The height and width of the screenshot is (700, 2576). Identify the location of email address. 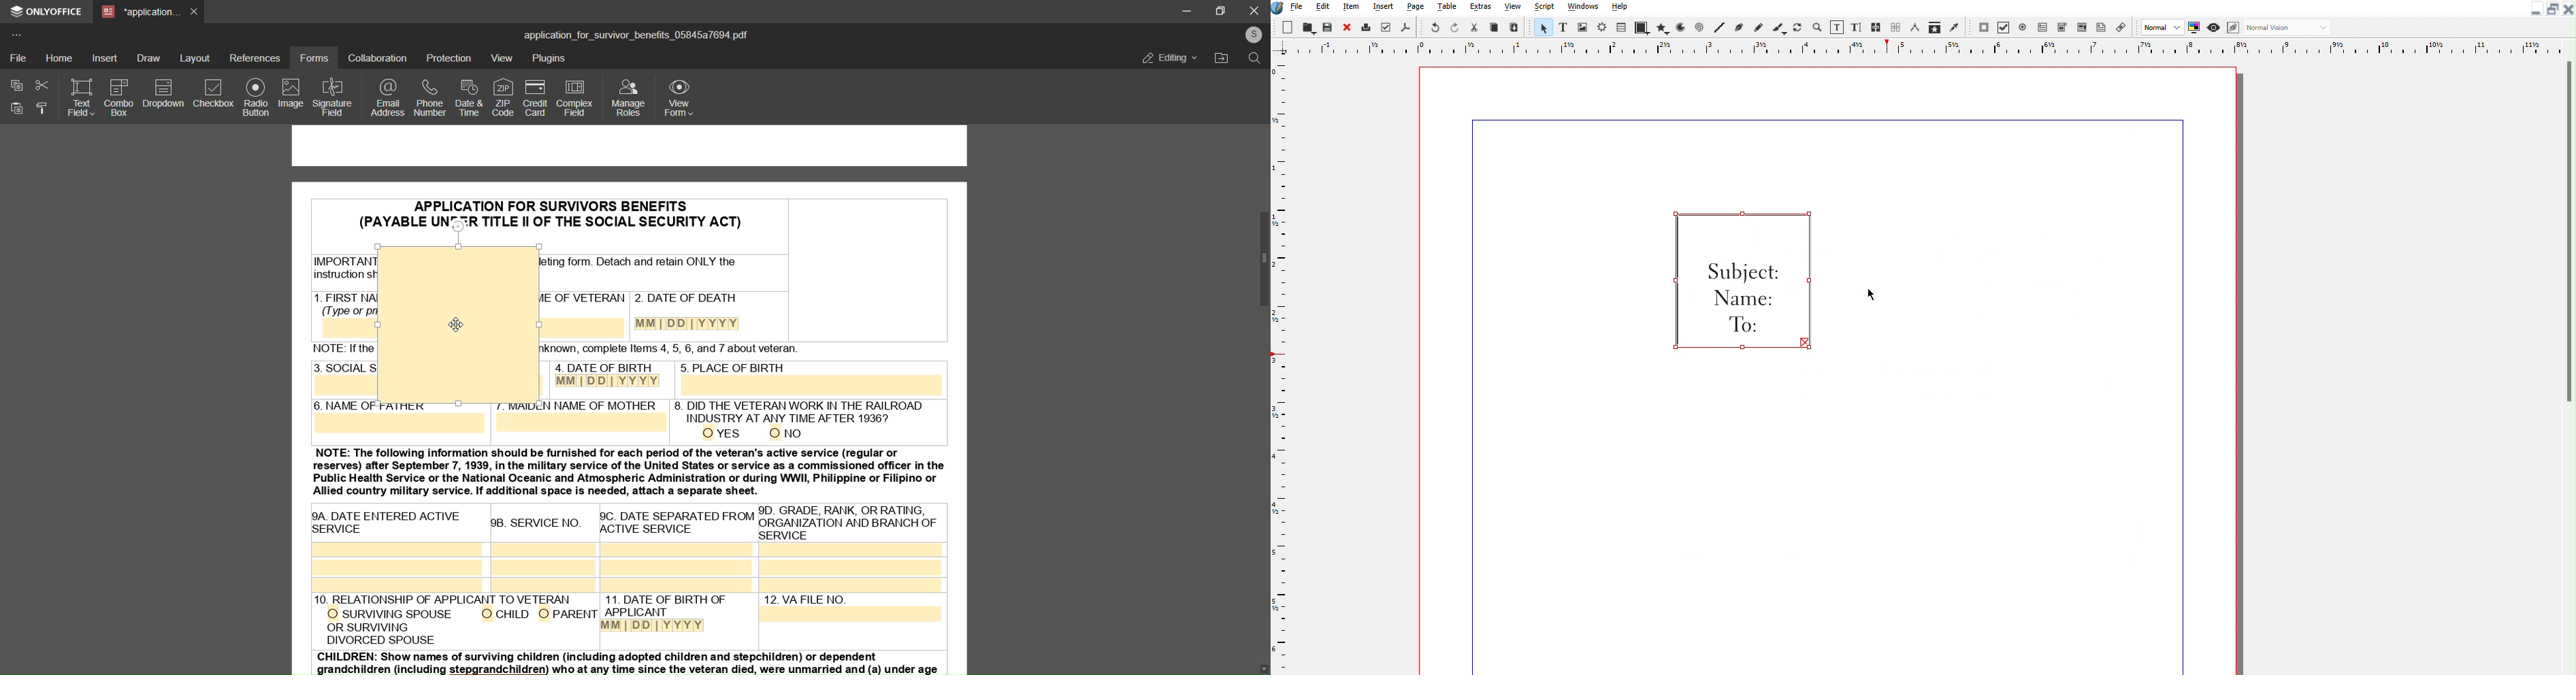
(388, 99).